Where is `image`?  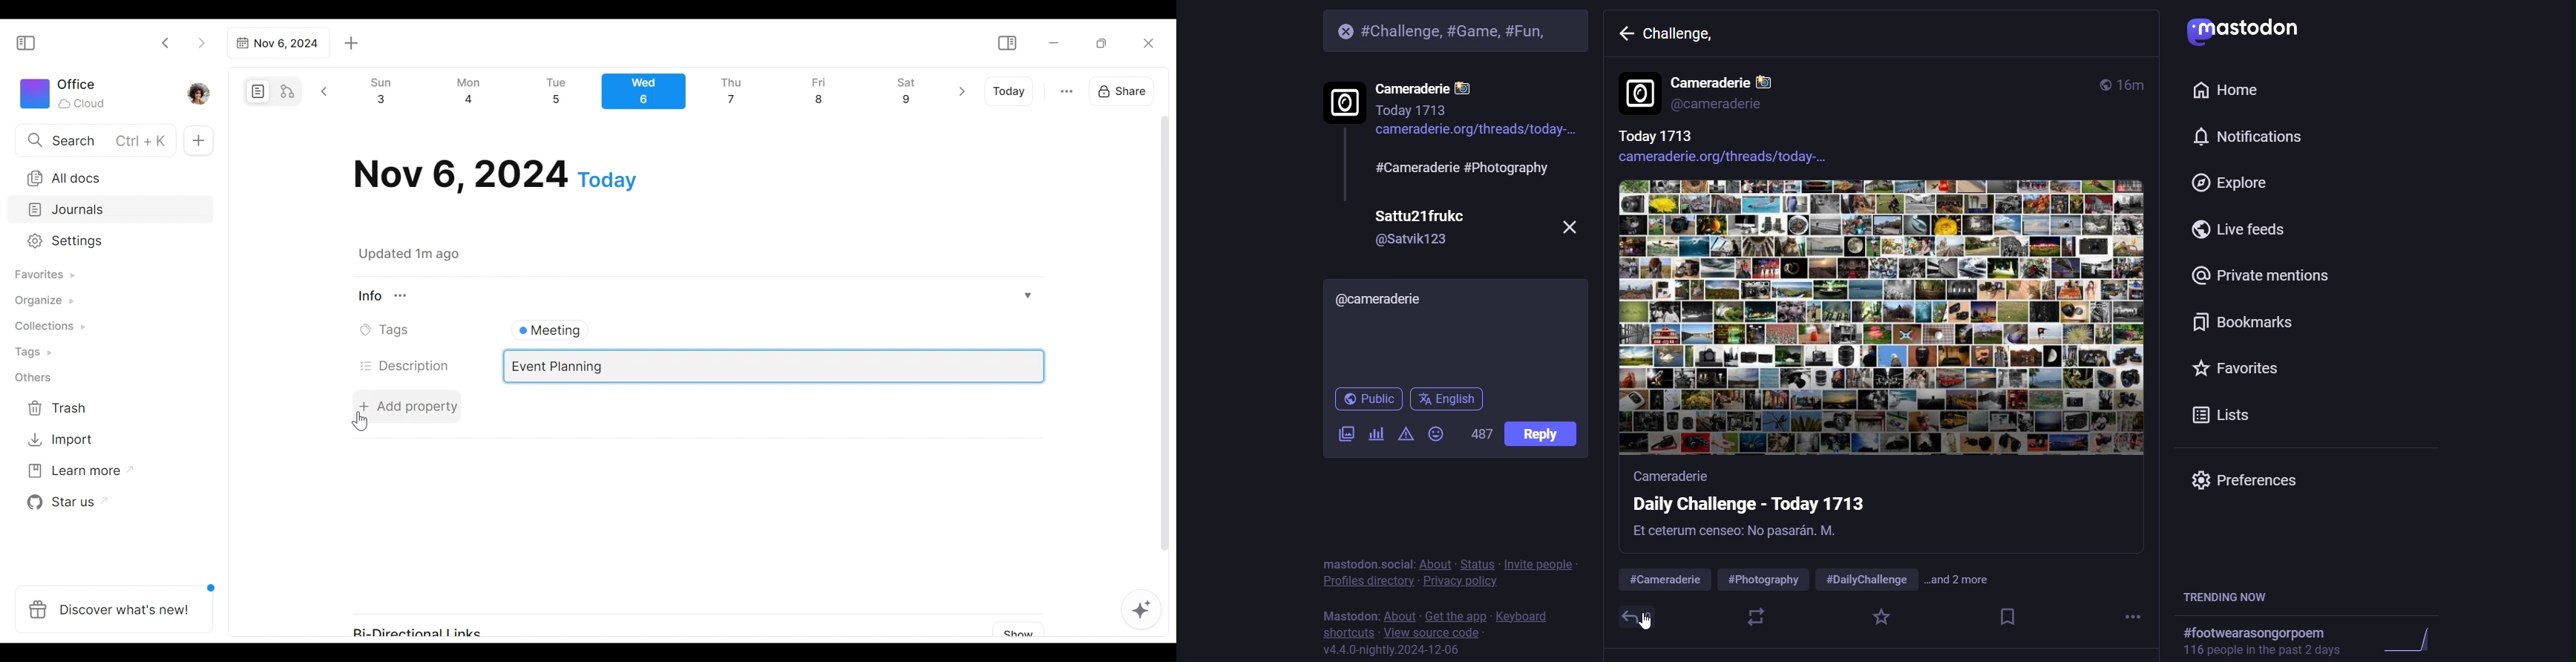 image is located at coordinates (1882, 320).